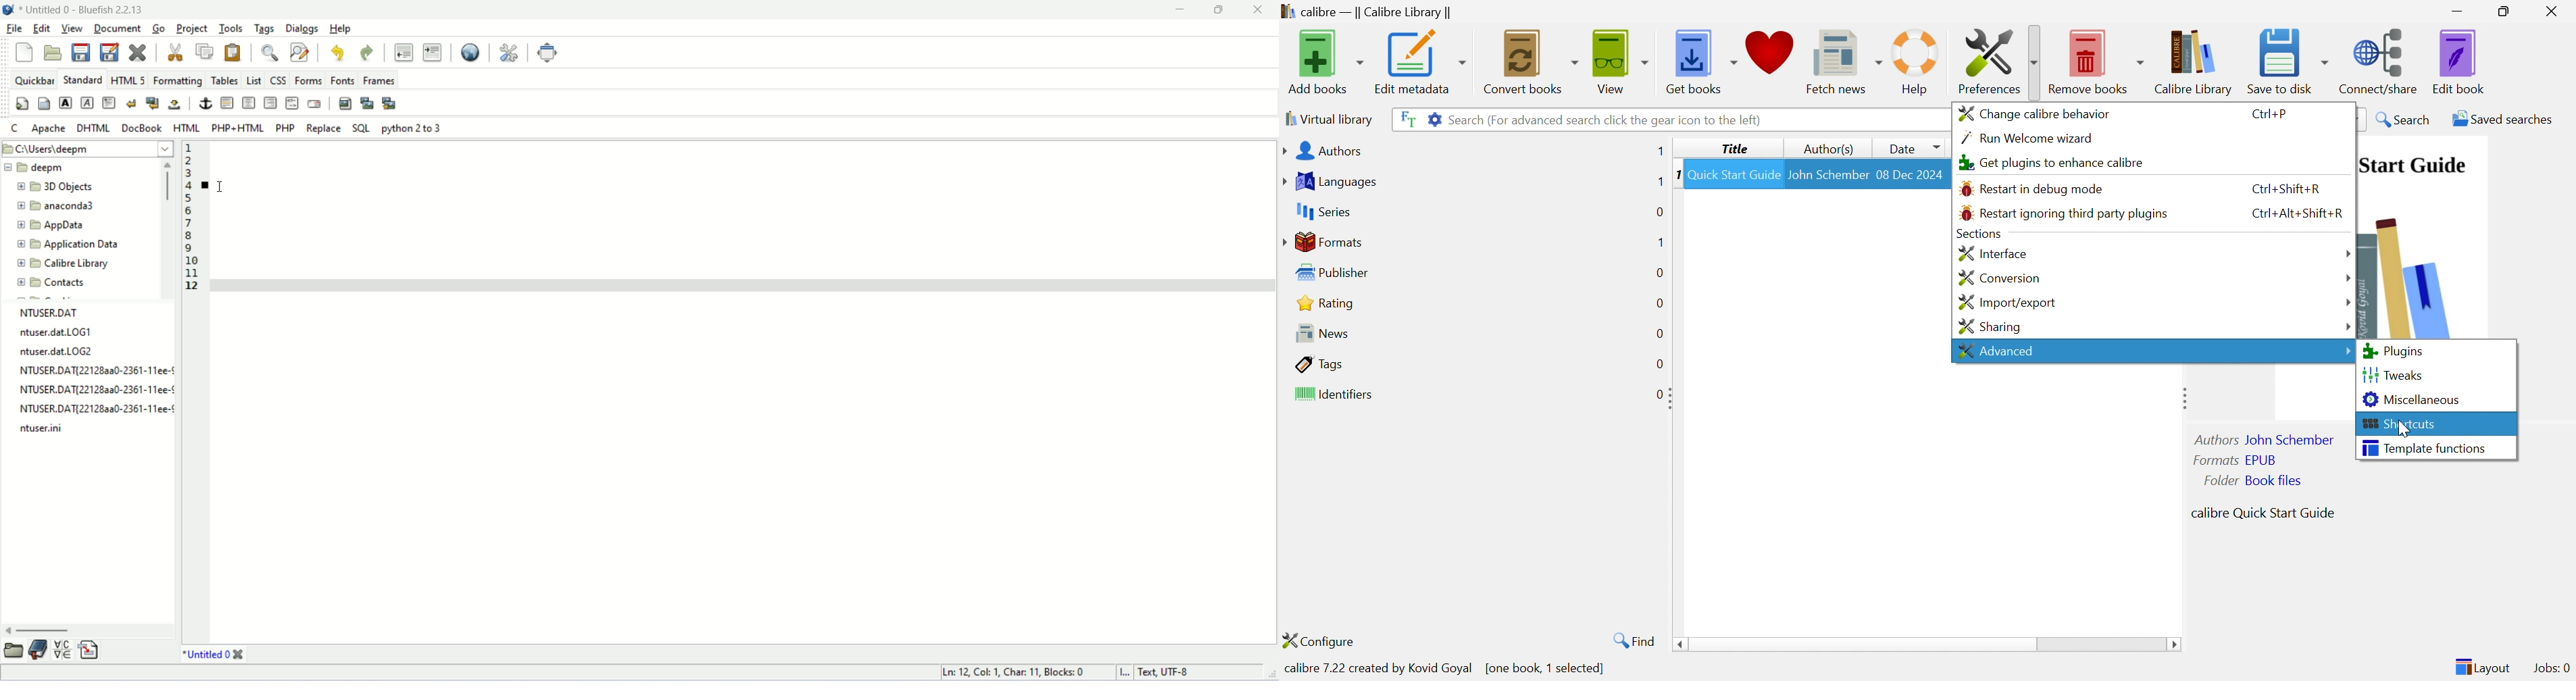 This screenshot has width=2576, height=700. I want to click on apache, so click(50, 128).